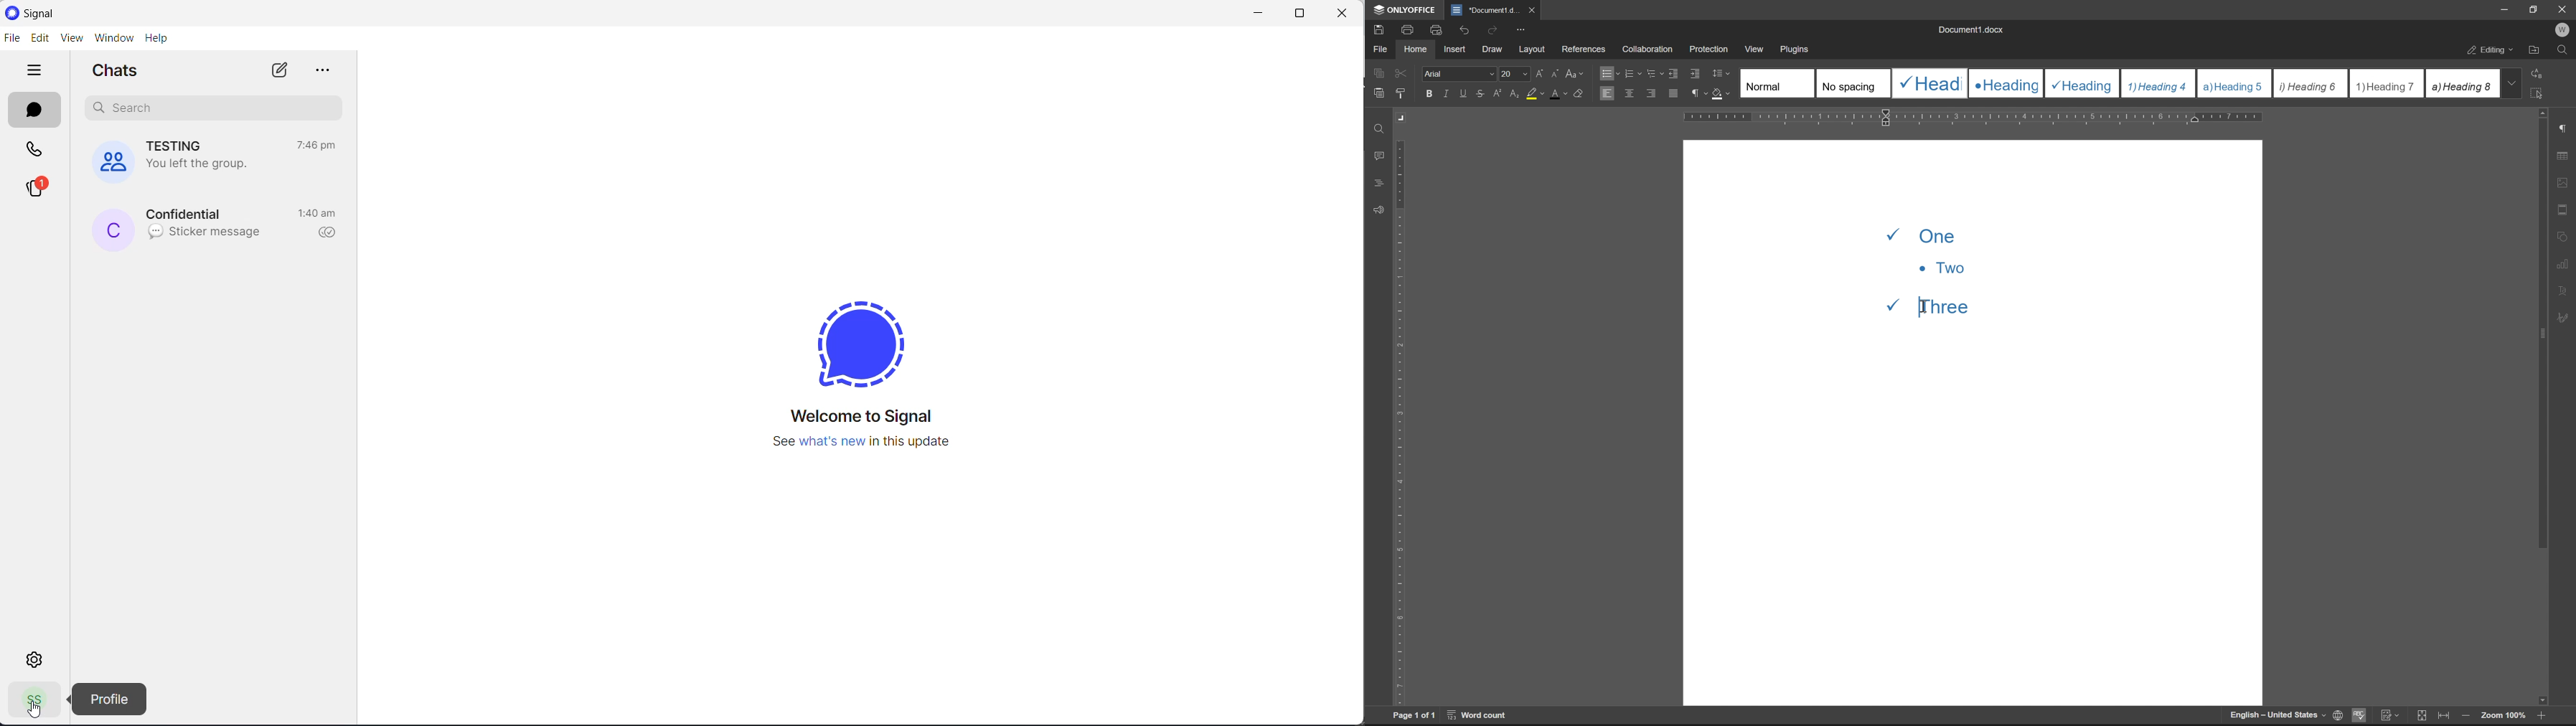 The width and height of the screenshot is (2576, 728). I want to click on justified, so click(1675, 93).